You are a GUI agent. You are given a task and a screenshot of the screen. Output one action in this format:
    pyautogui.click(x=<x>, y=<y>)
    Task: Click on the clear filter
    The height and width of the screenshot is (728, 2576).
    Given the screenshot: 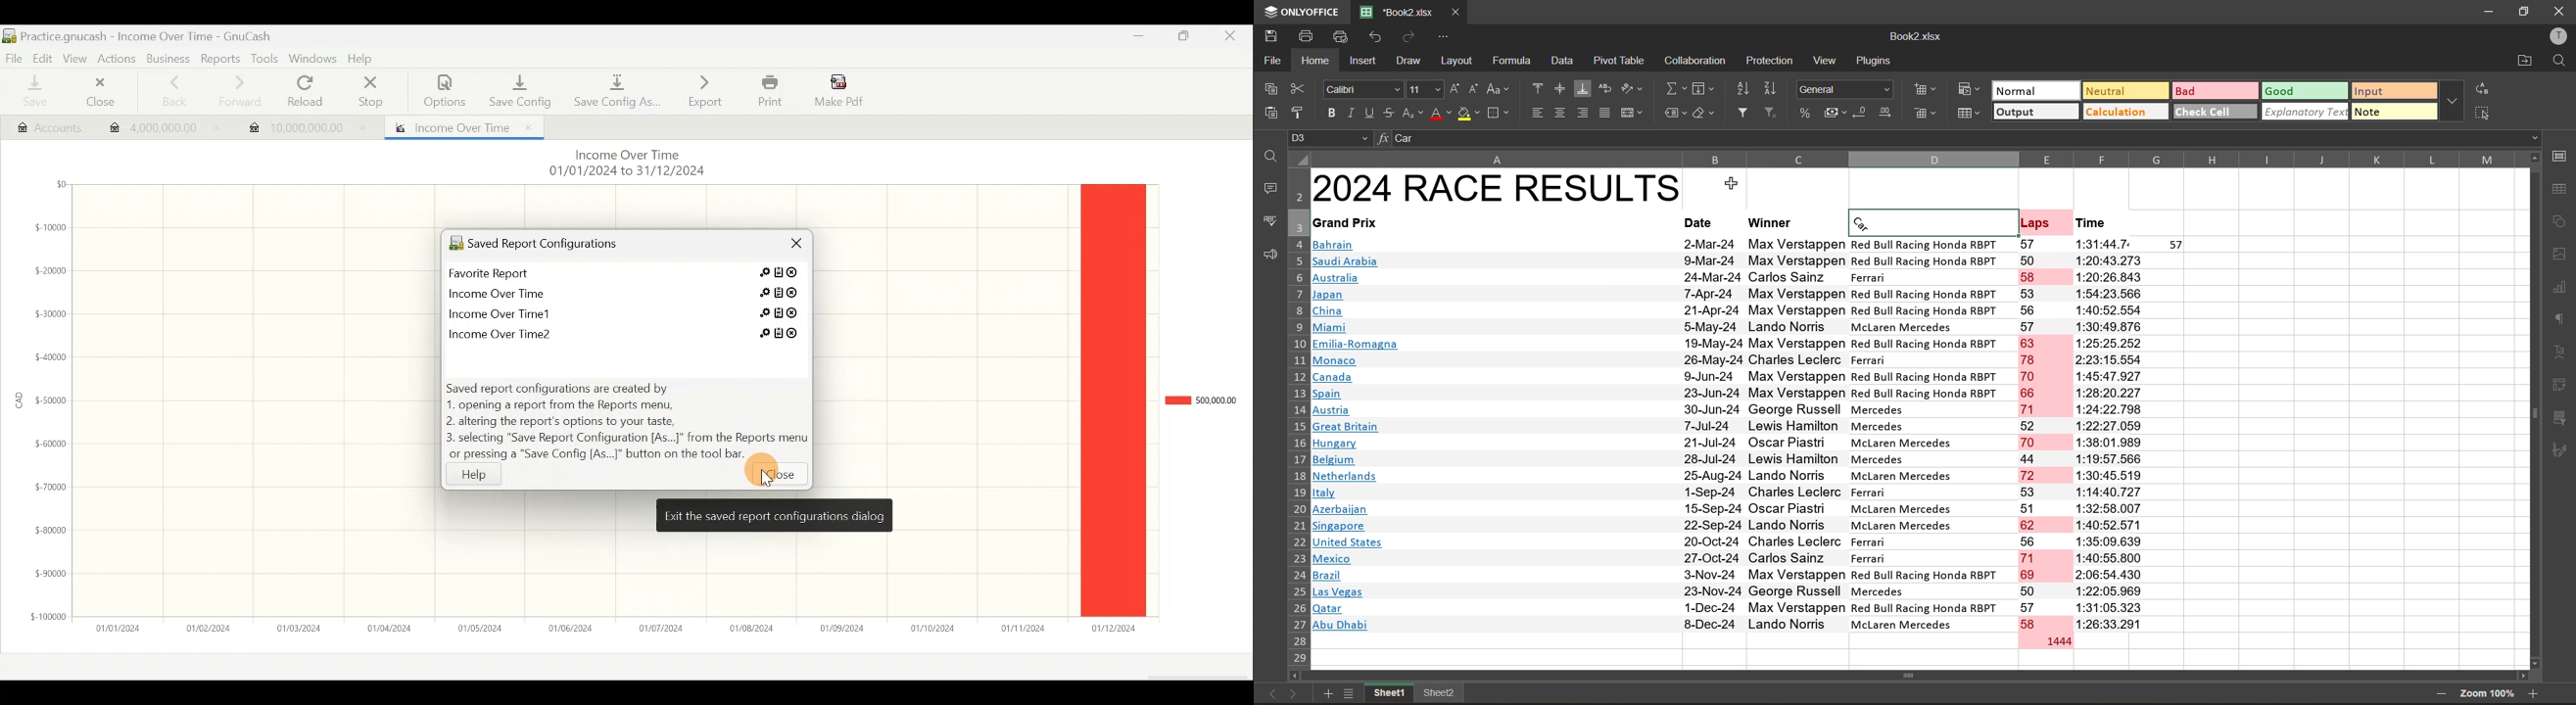 What is the action you would take?
    pyautogui.click(x=1770, y=110)
    